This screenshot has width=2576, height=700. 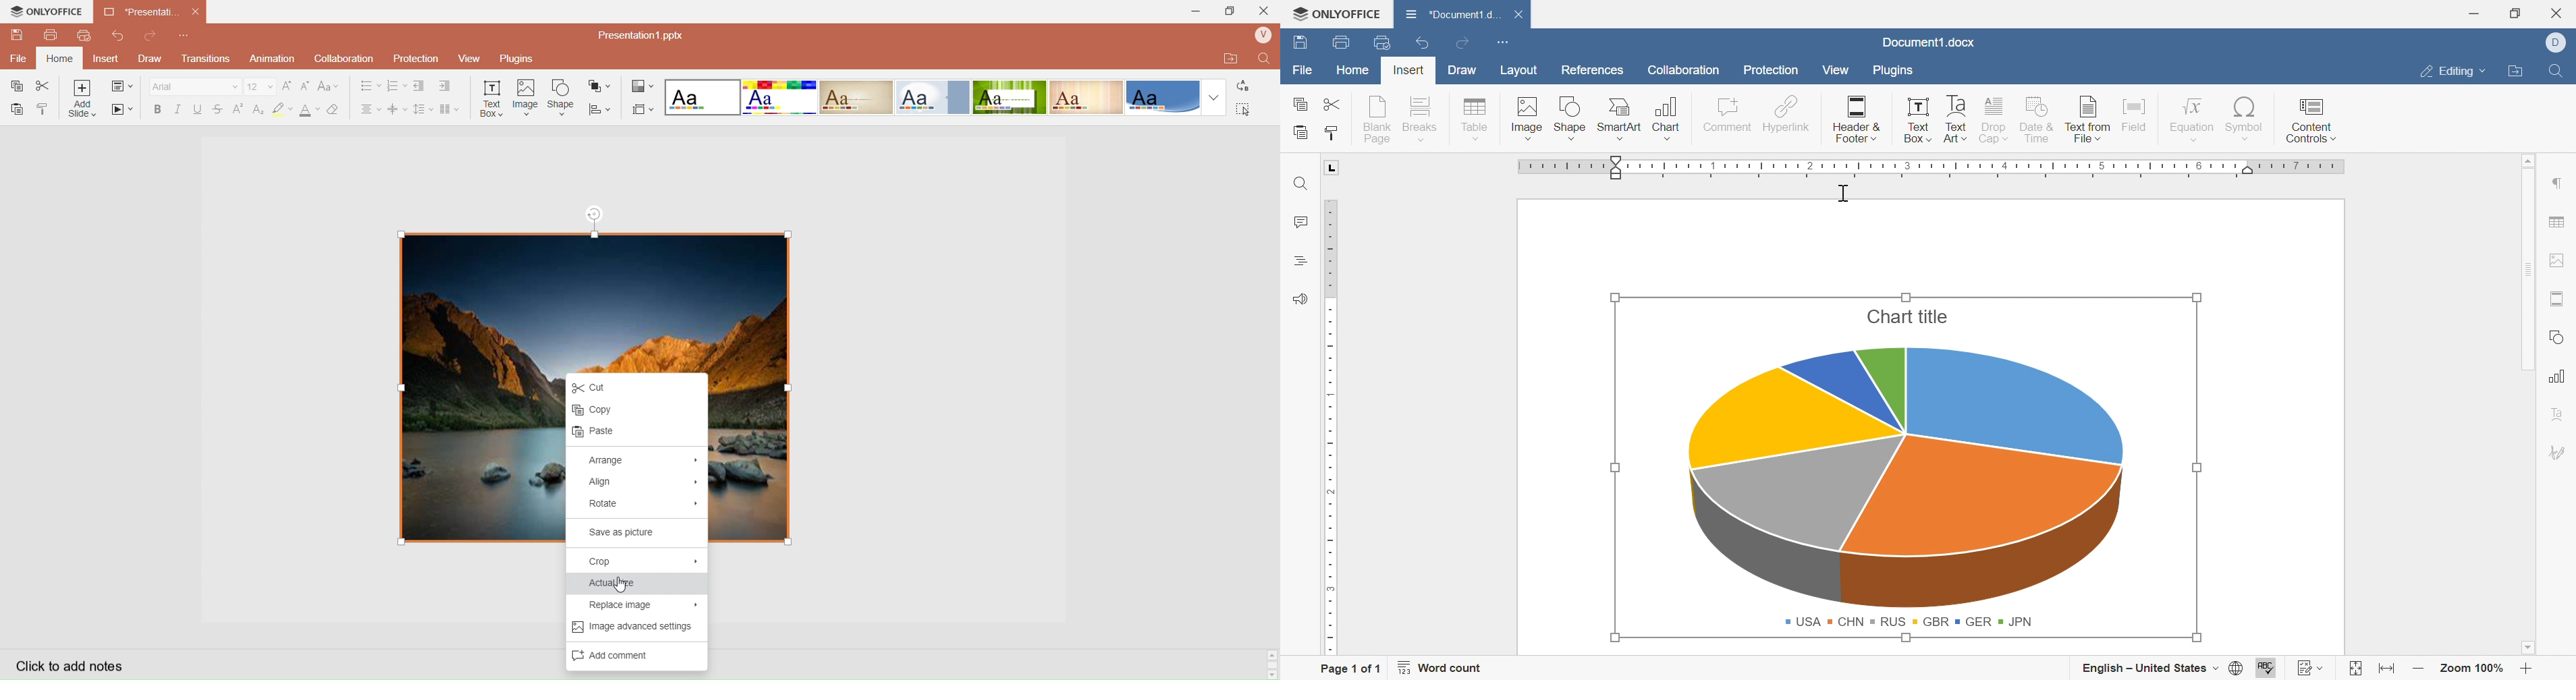 I want to click on Actual Size, so click(x=638, y=581).